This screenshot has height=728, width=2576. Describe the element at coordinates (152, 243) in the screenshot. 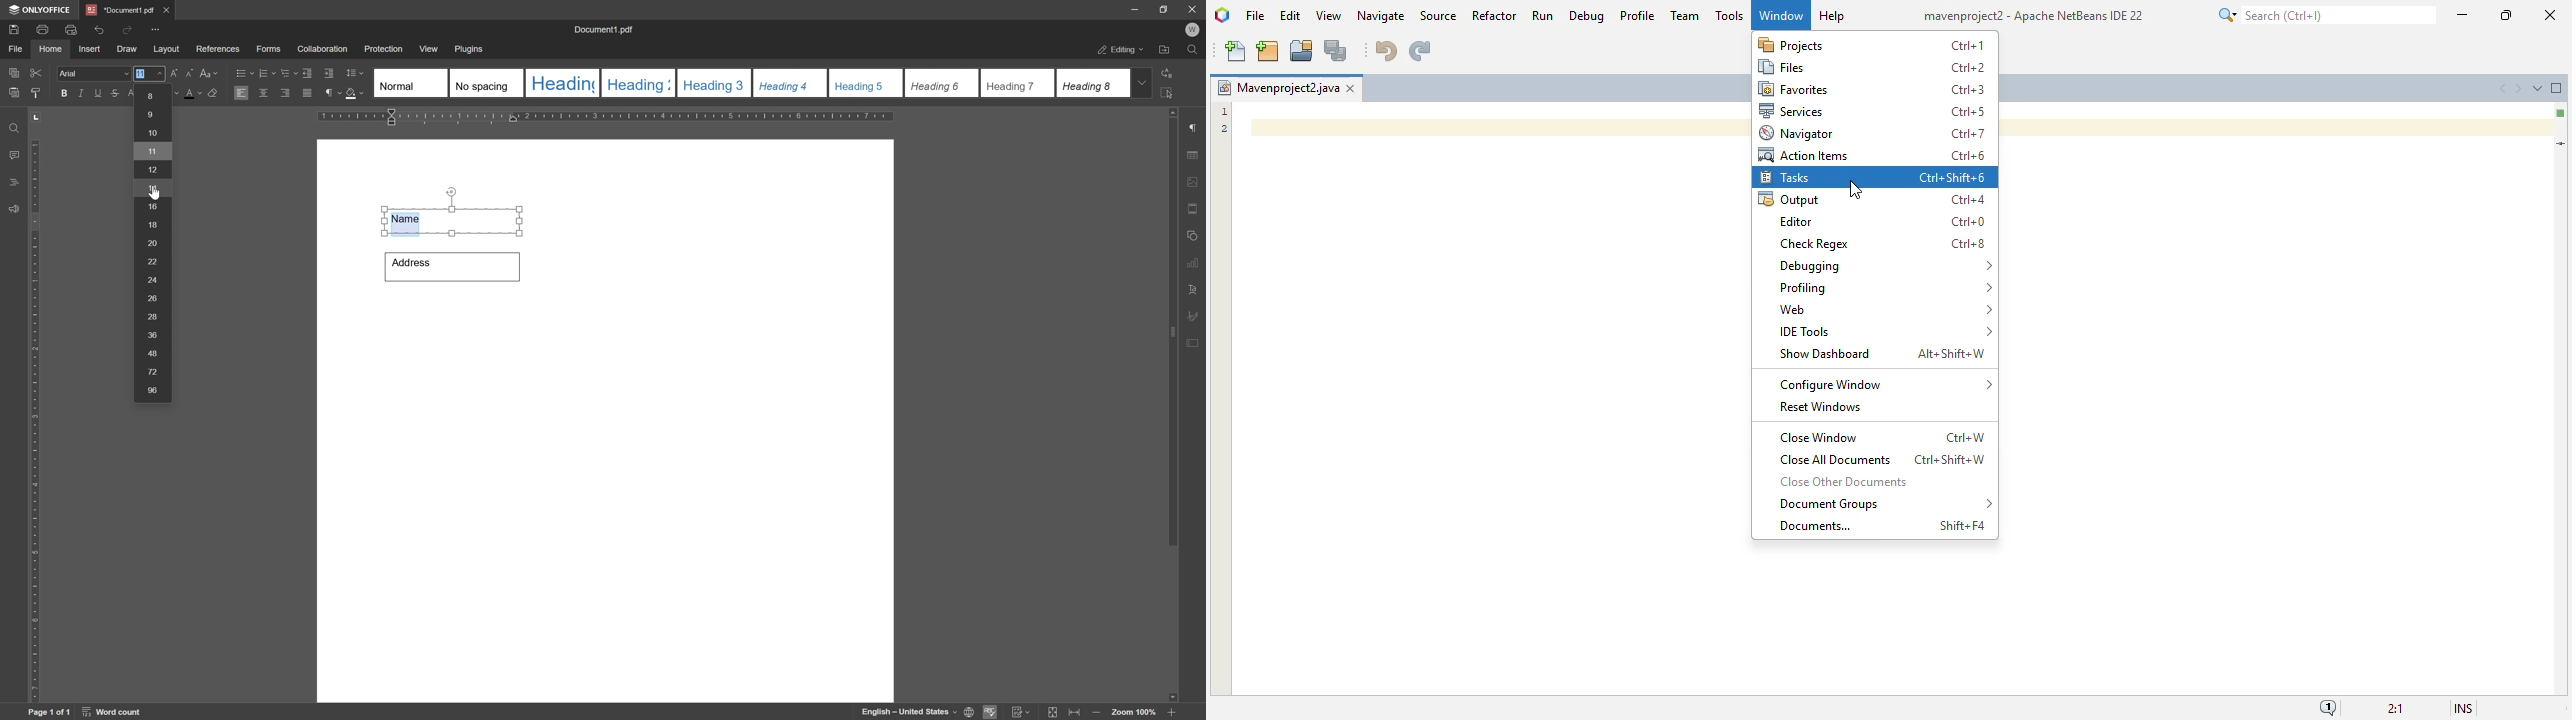

I see `font size` at that location.